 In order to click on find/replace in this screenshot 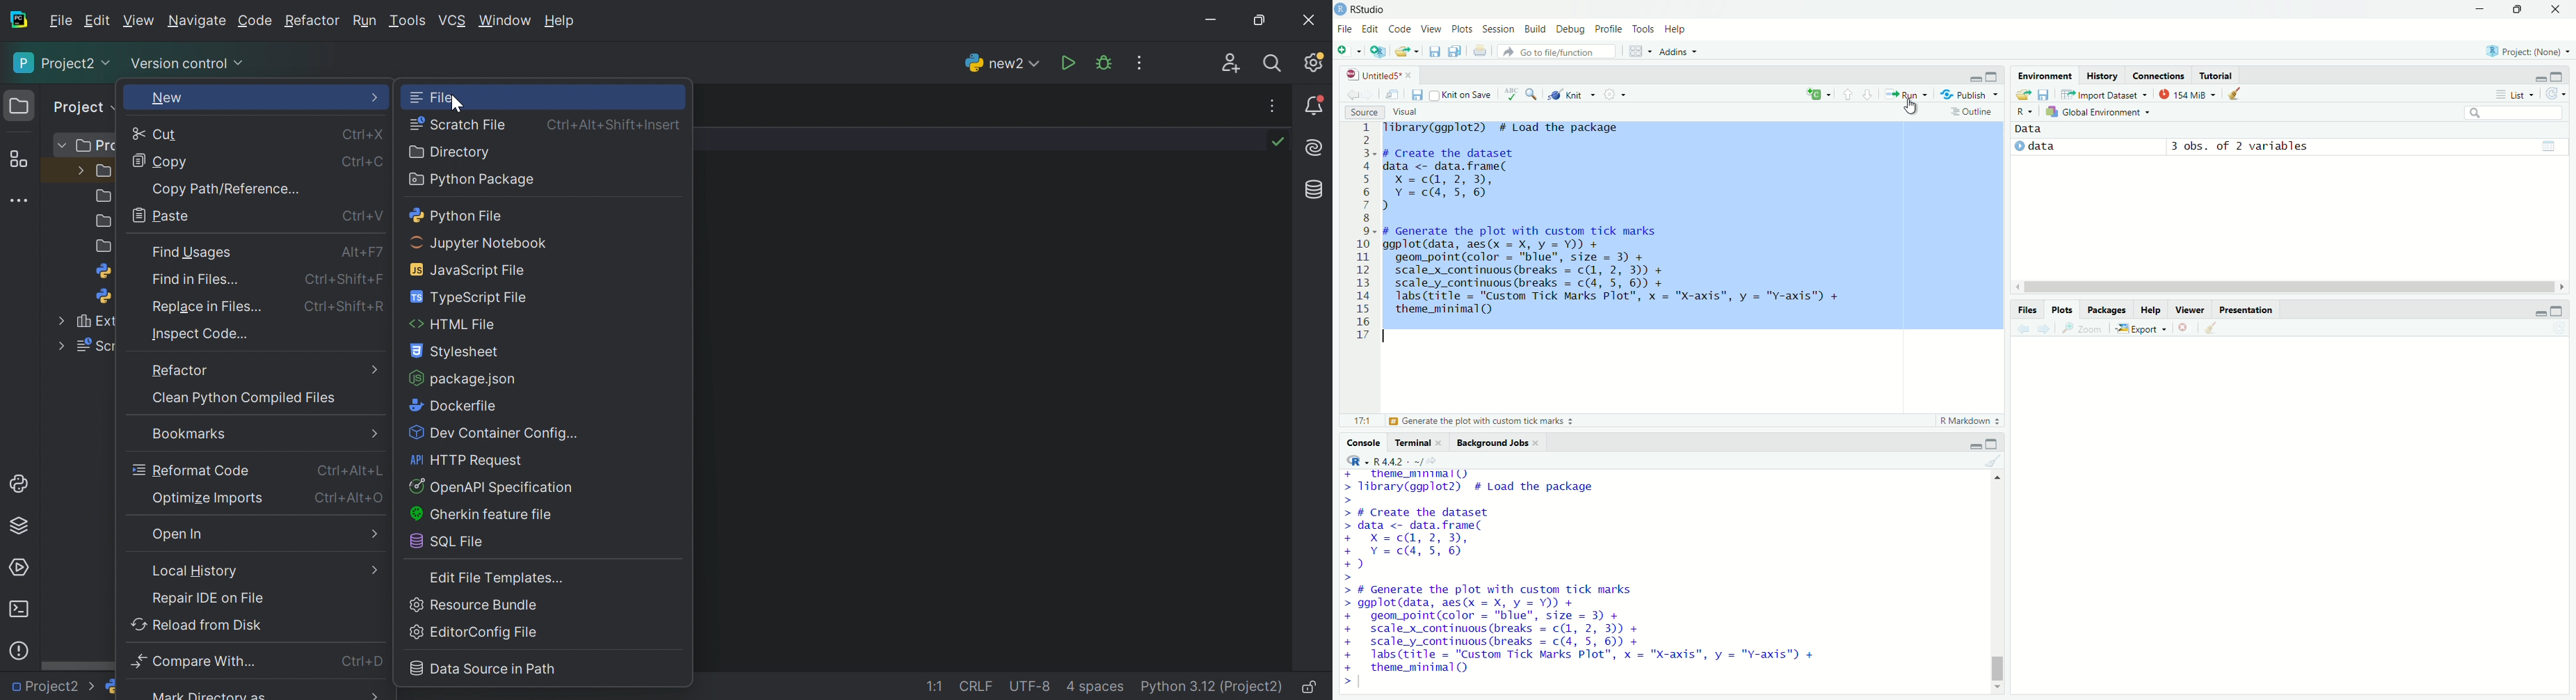, I will do `click(1533, 95)`.